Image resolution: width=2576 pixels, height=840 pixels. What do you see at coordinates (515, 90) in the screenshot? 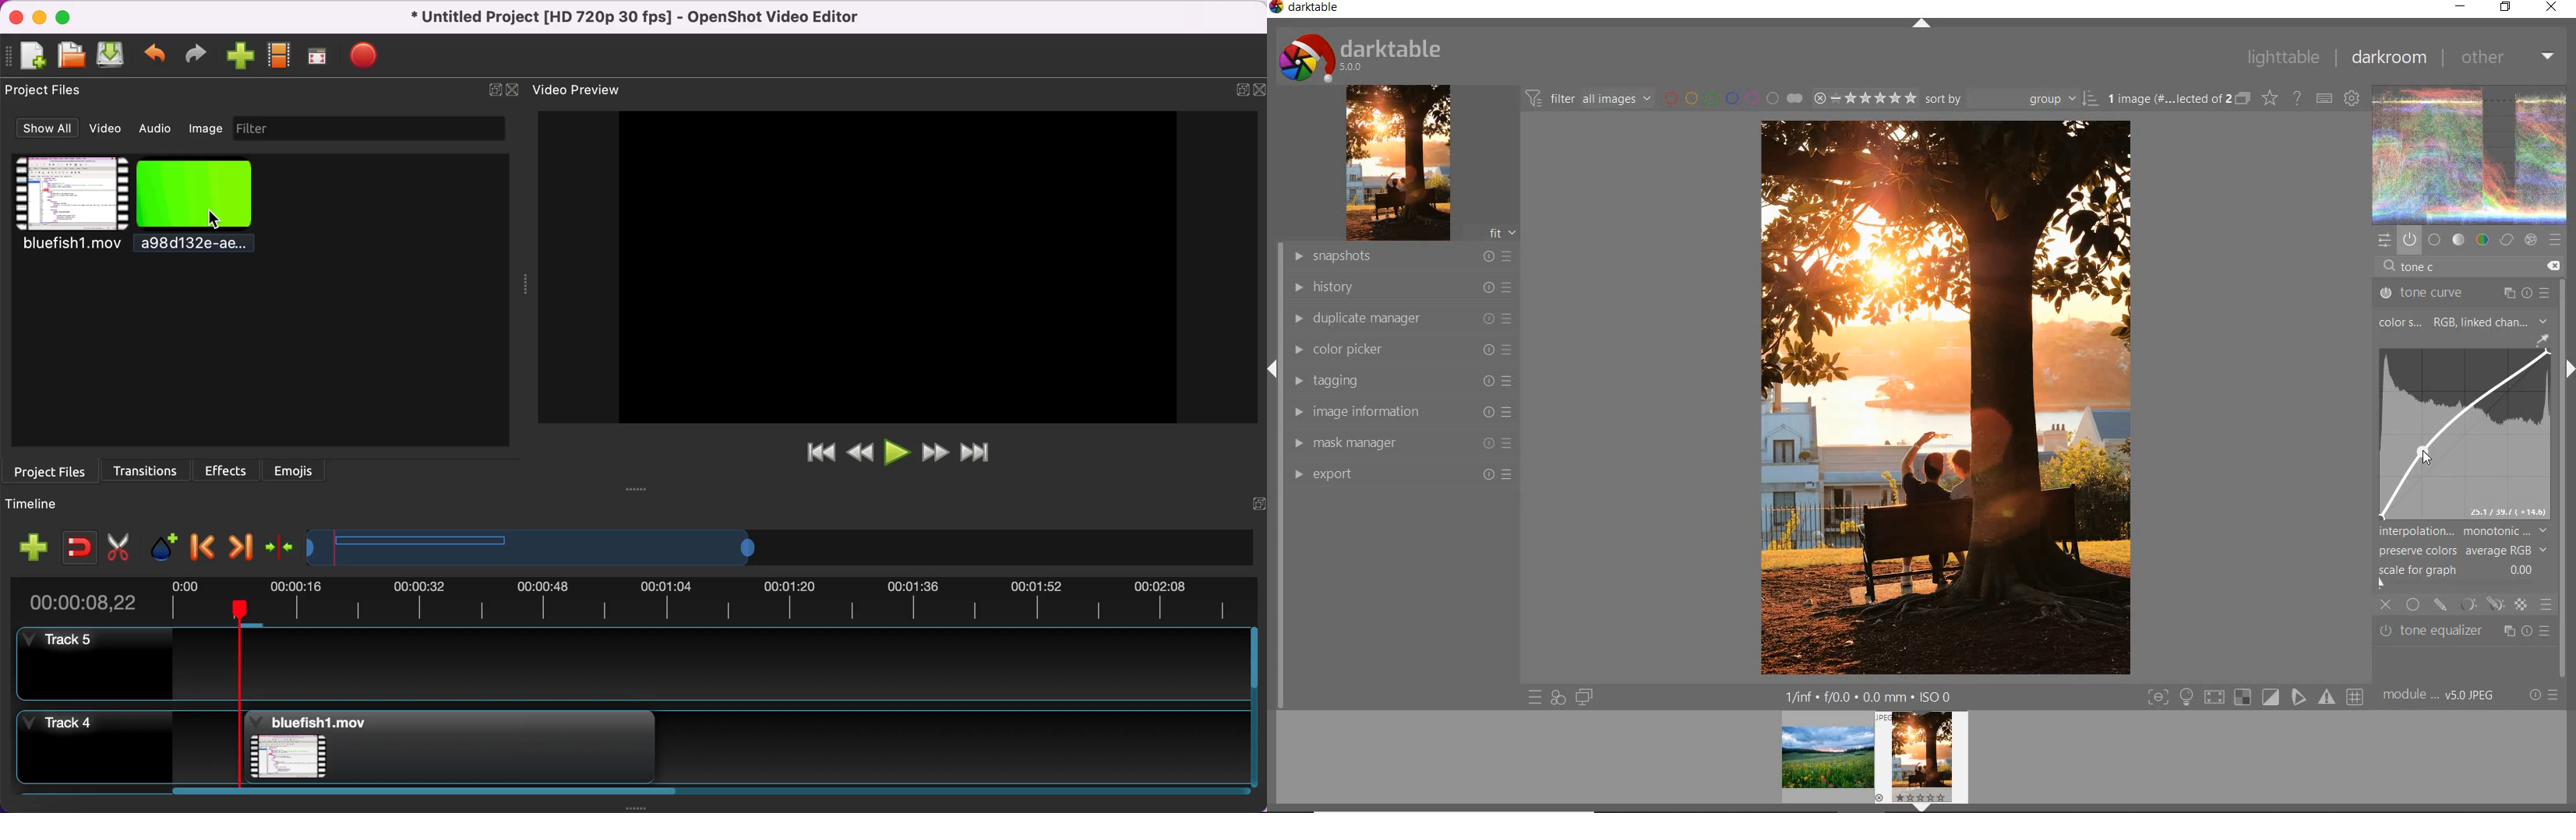
I see `close` at bounding box center [515, 90].